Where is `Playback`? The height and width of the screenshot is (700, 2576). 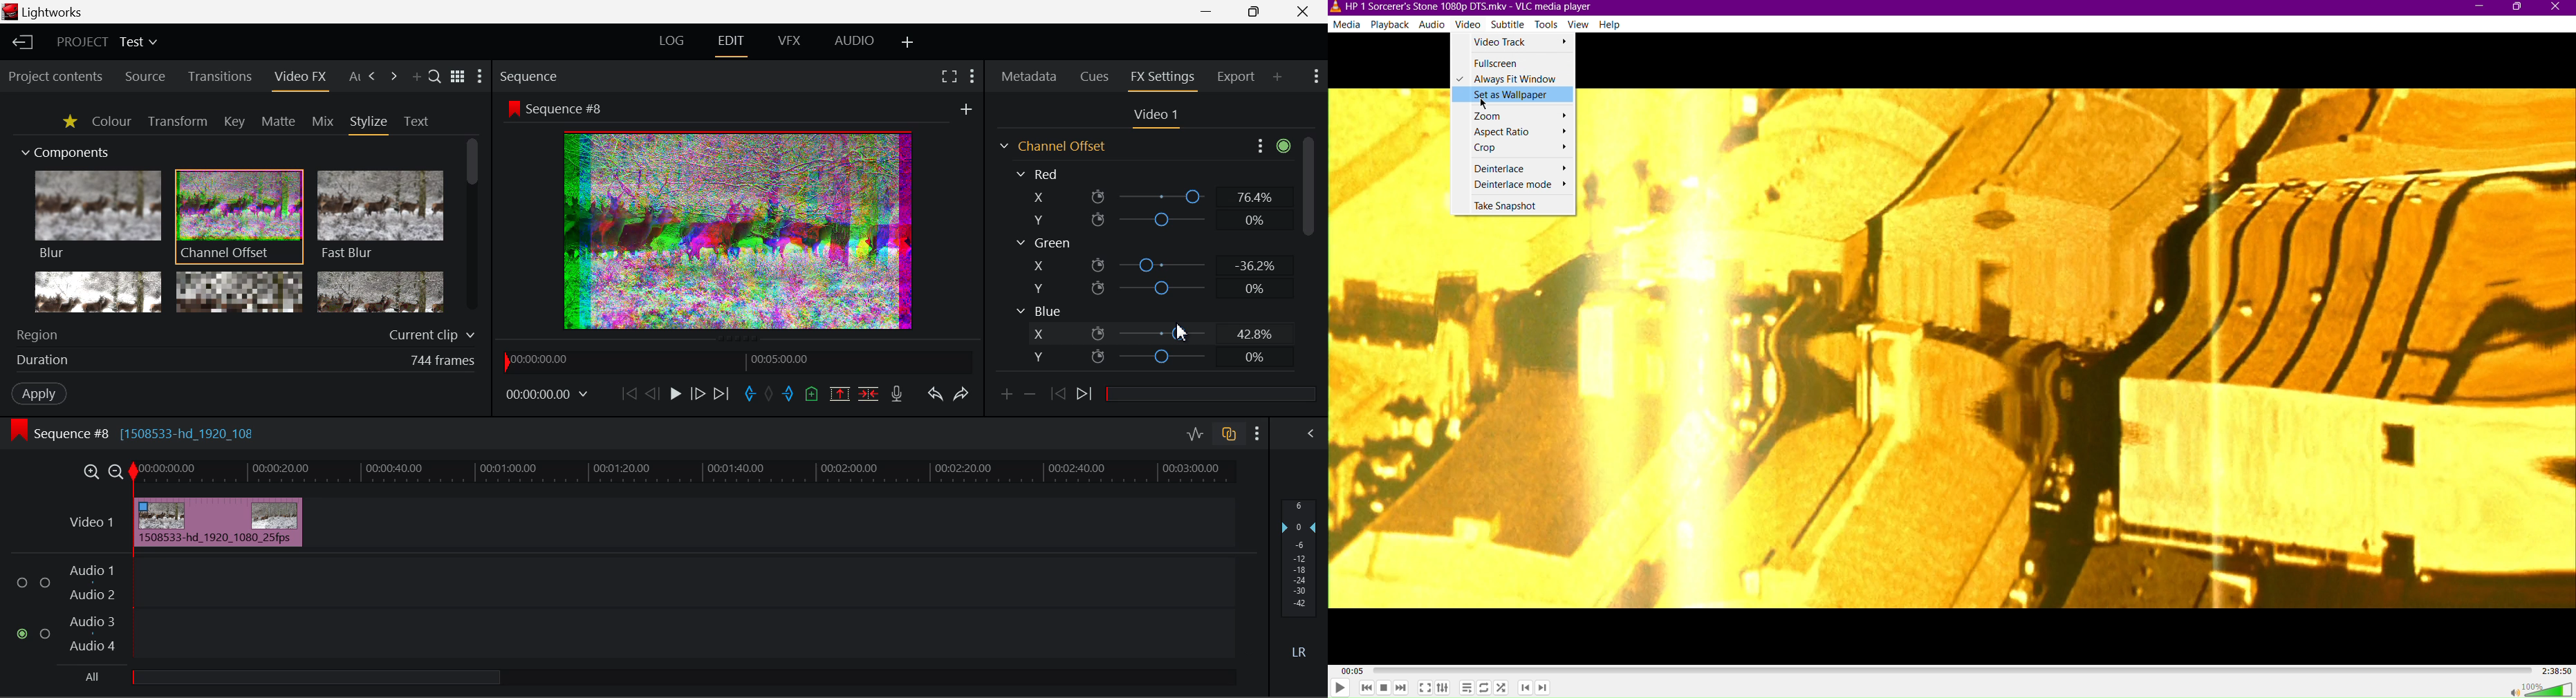
Playback is located at coordinates (1393, 26).